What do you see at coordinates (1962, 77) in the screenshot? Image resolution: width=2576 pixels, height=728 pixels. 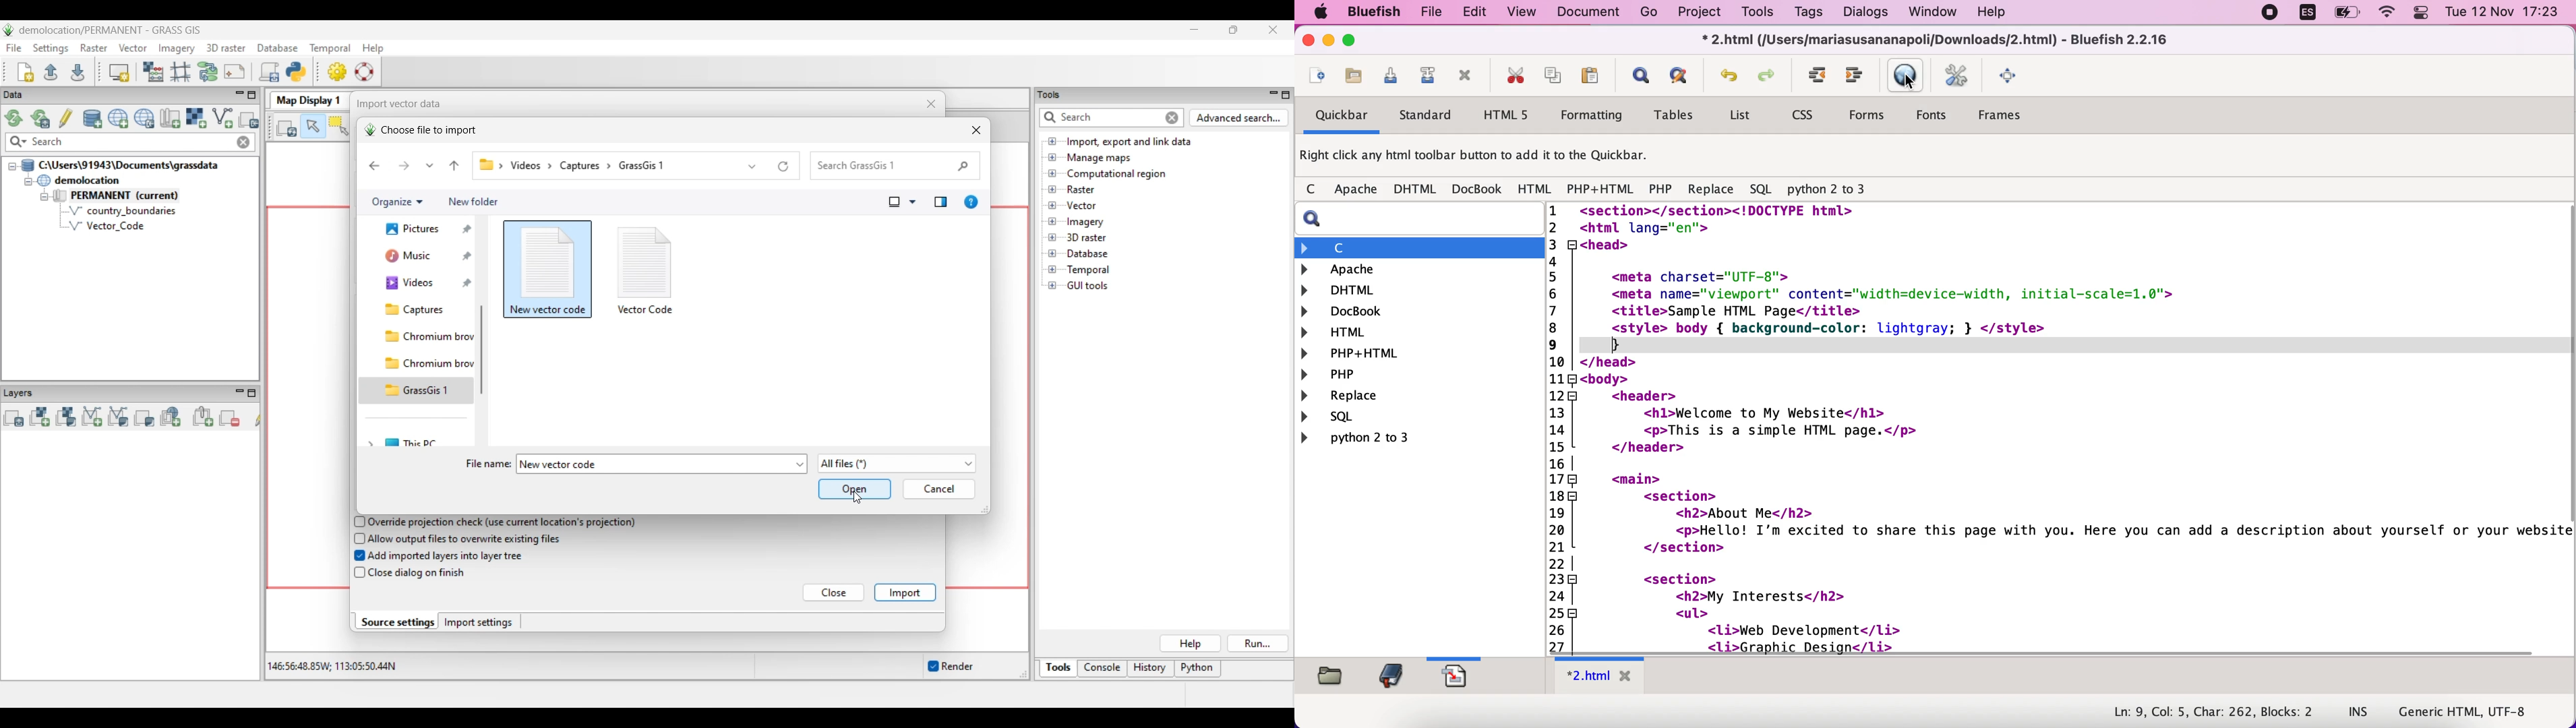 I see `Edit preferences` at bounding box center [1962, 77].